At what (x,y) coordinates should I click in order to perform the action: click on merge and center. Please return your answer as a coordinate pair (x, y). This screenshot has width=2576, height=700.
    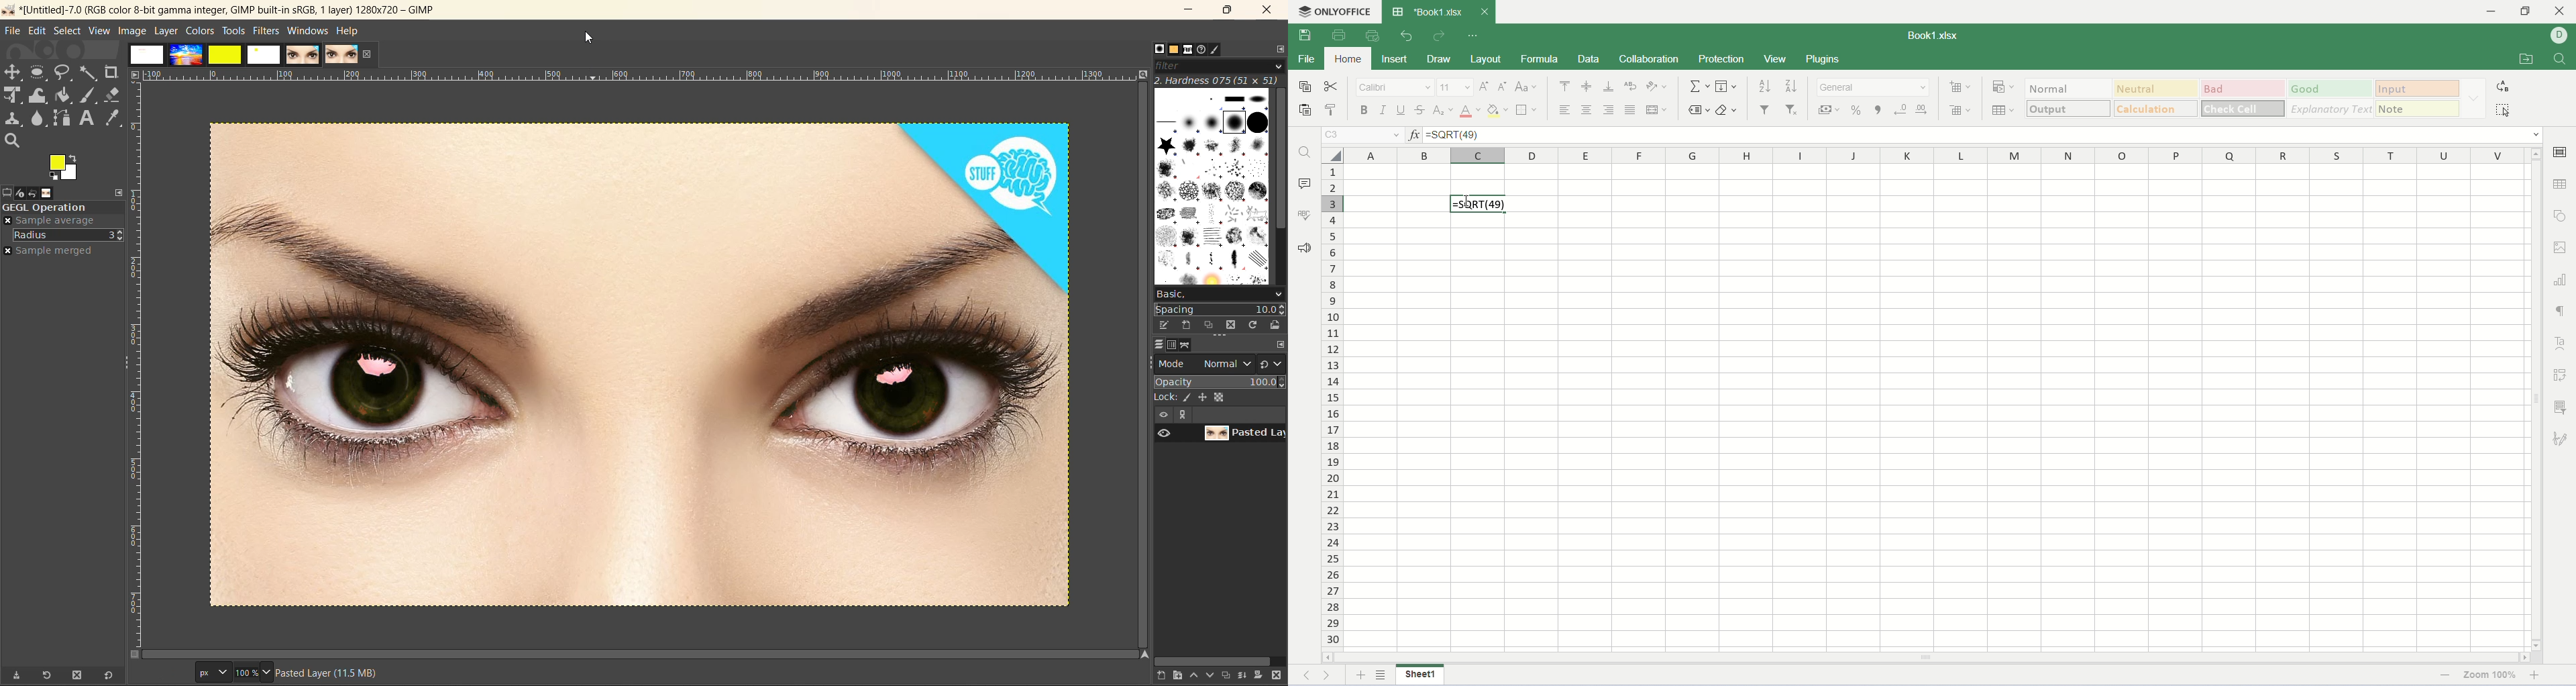
    Looking at the image, I should click on (1657, 109).